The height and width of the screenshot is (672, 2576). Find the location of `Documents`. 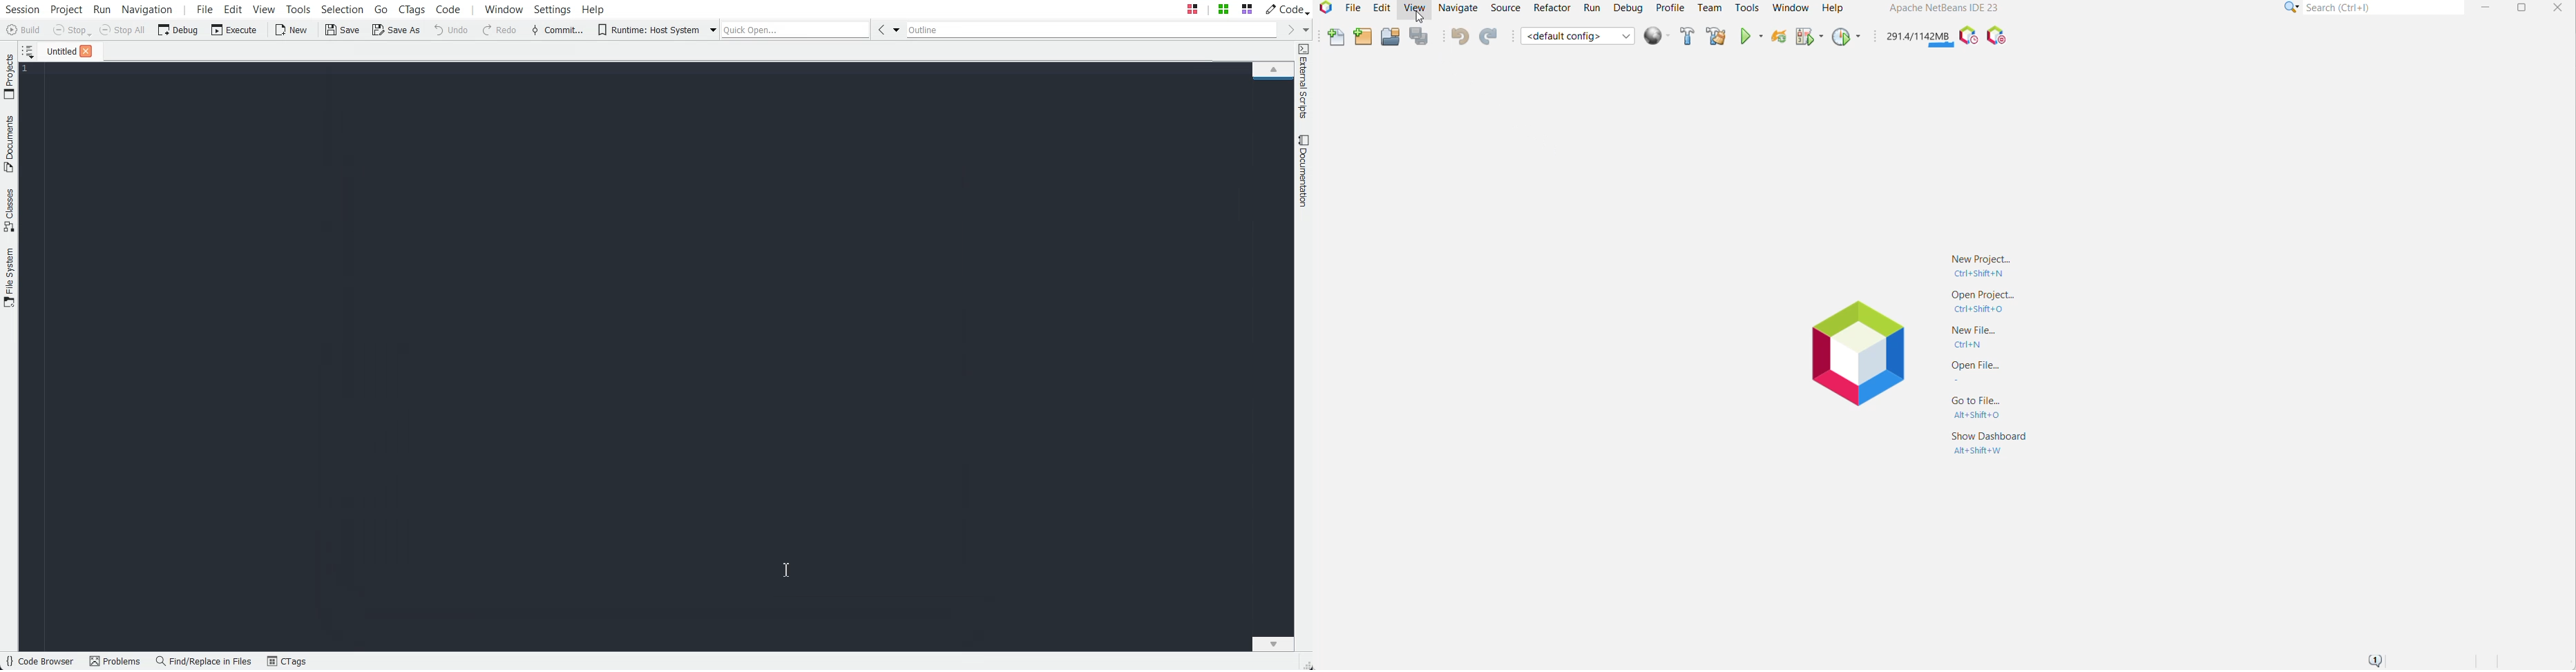

Documents is located at coordinates (9, 144).